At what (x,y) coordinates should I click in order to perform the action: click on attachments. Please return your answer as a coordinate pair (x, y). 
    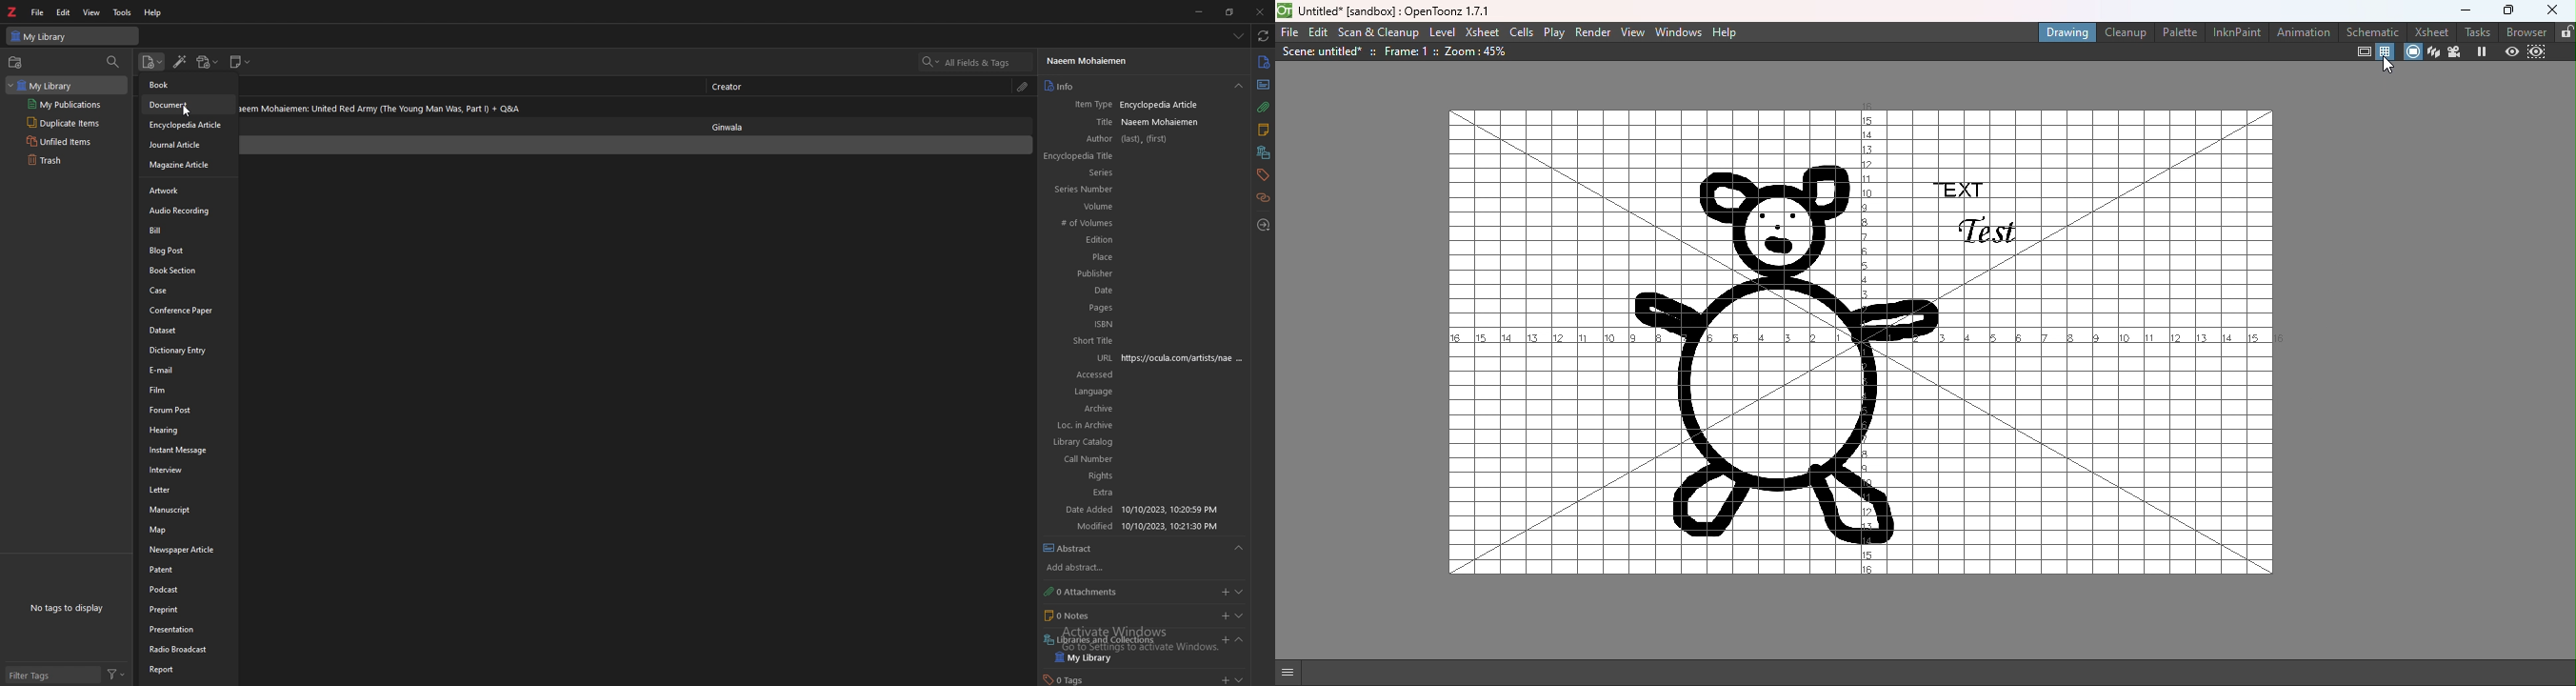
    Looking at the image, I should click on (1264, 107).